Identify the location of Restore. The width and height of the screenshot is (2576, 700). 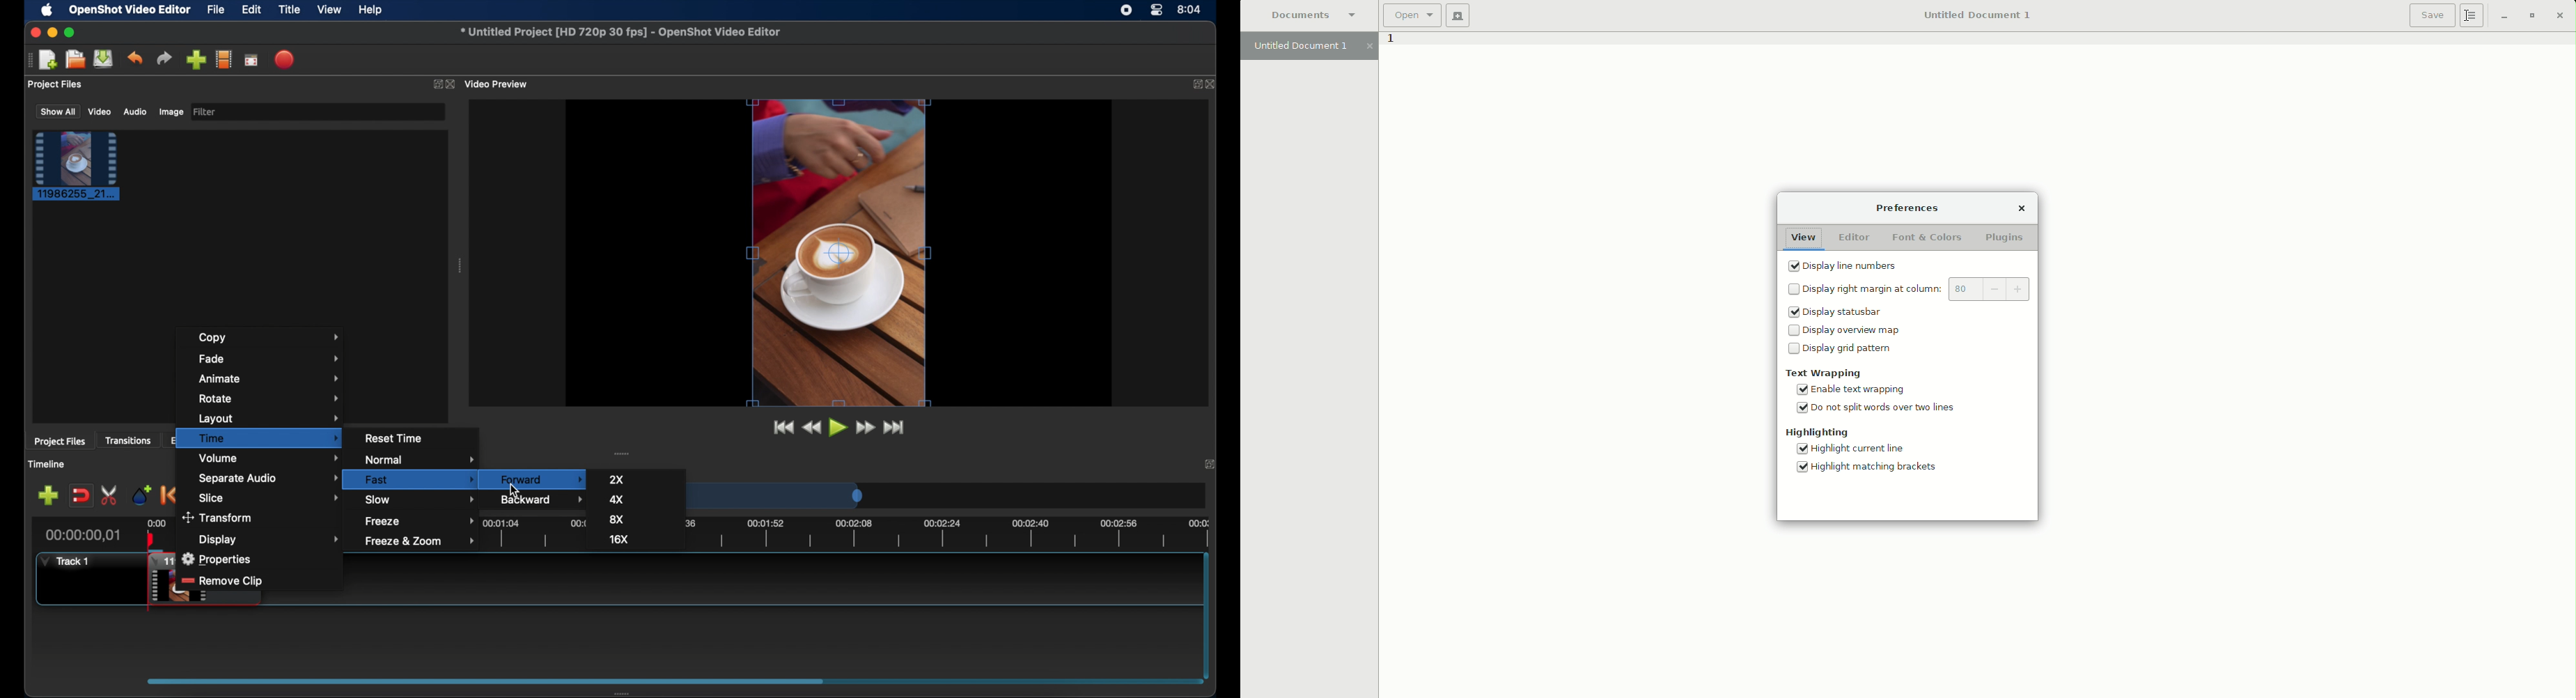
(2500, 17).